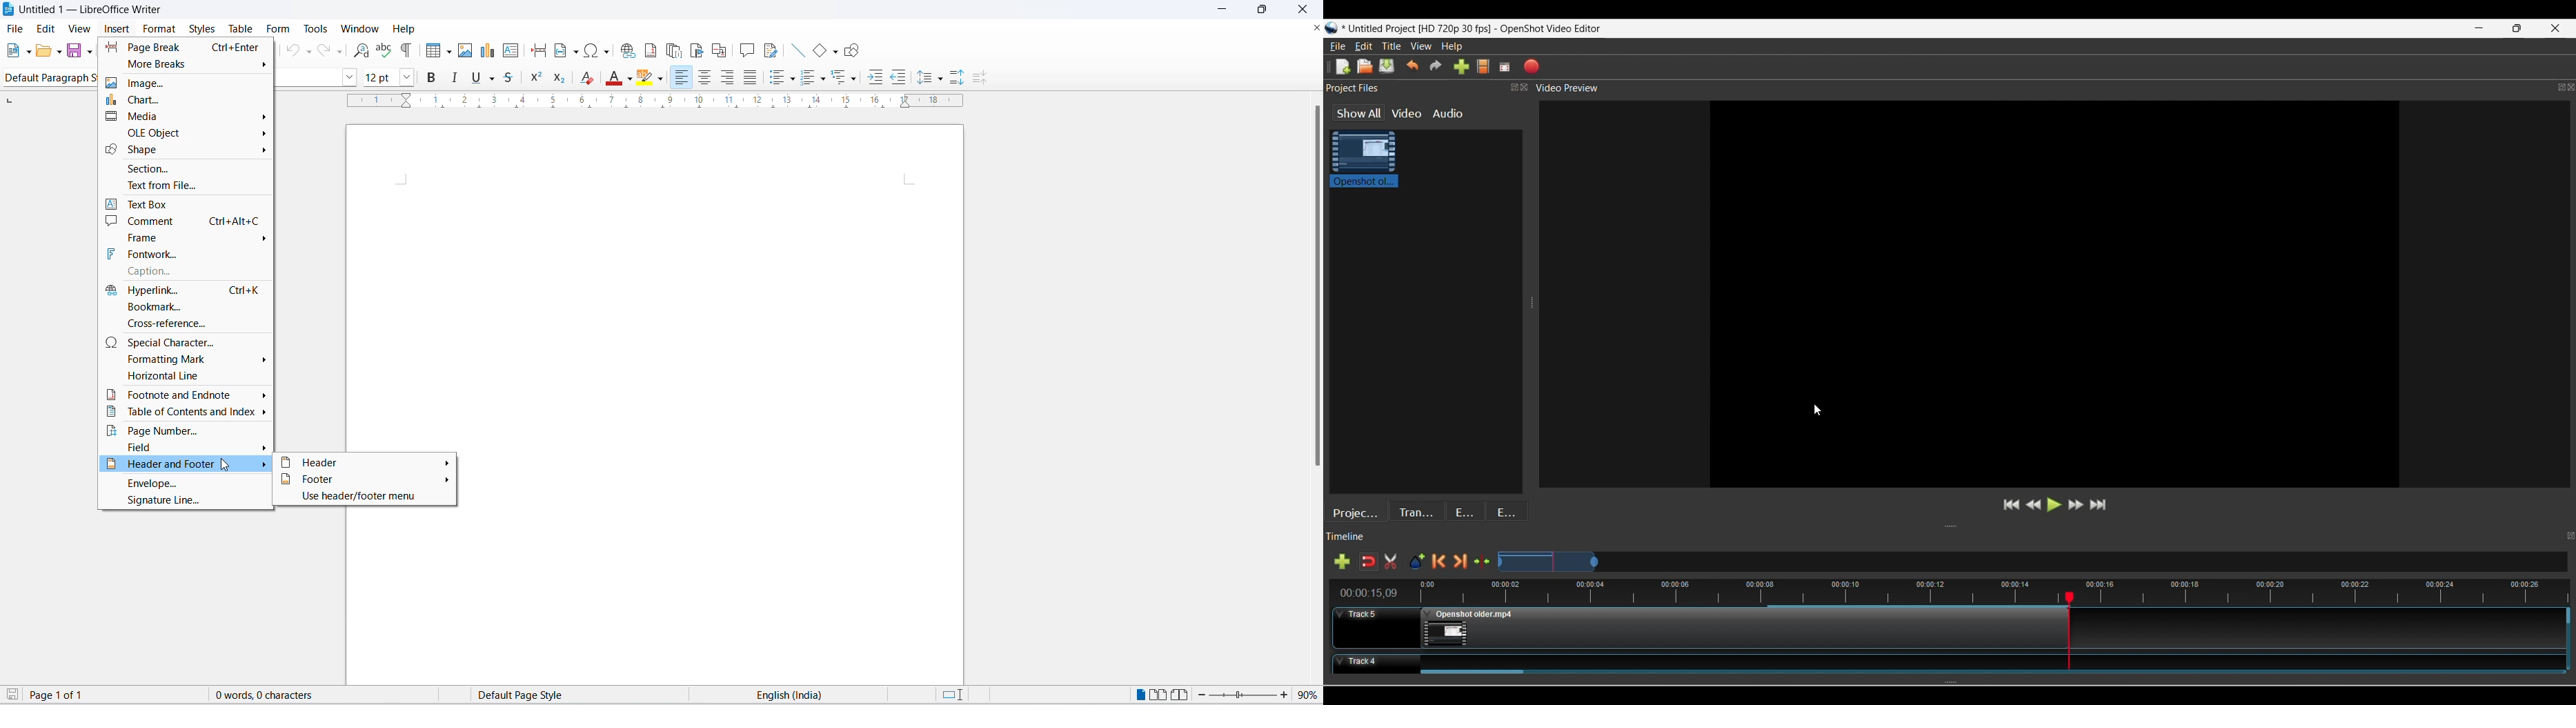 The image size is (2576, 728). What do you see at coordinates (186, 85) in the screenshot?
I see `image` at bounding box center [186, 85].